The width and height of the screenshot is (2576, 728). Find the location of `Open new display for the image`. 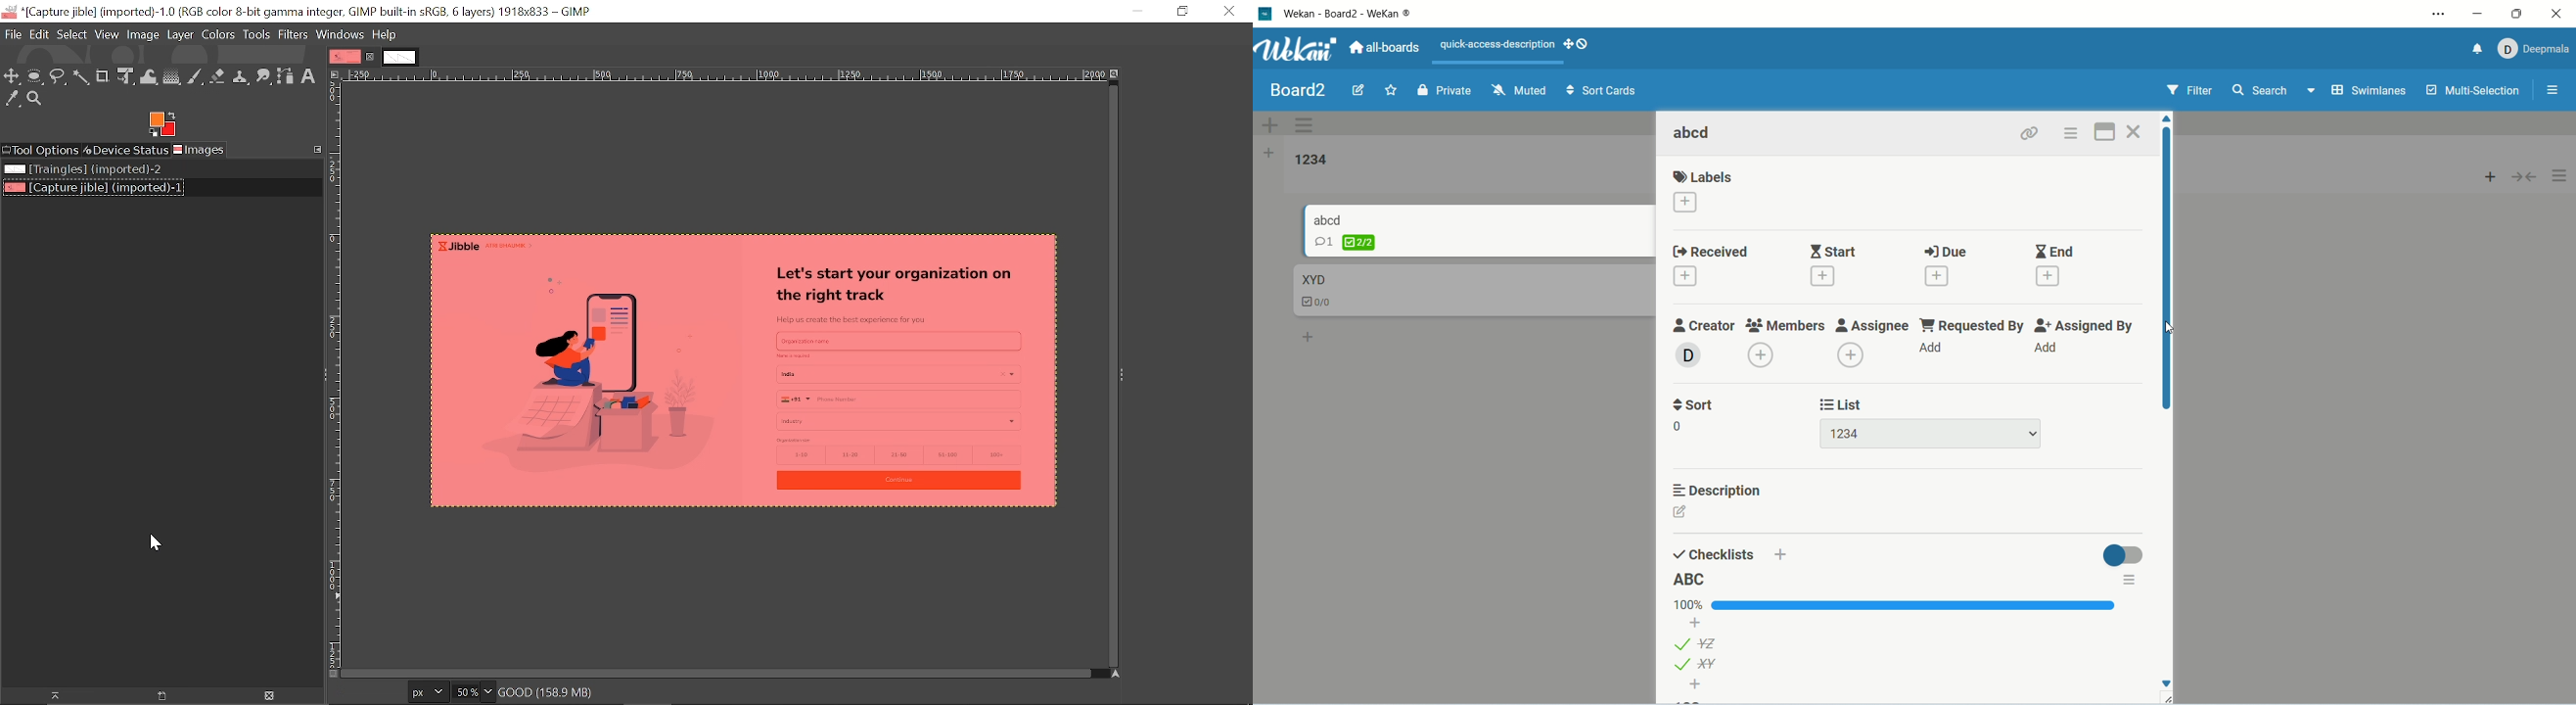

Open new display for the image is located at coordinates (155, 695).